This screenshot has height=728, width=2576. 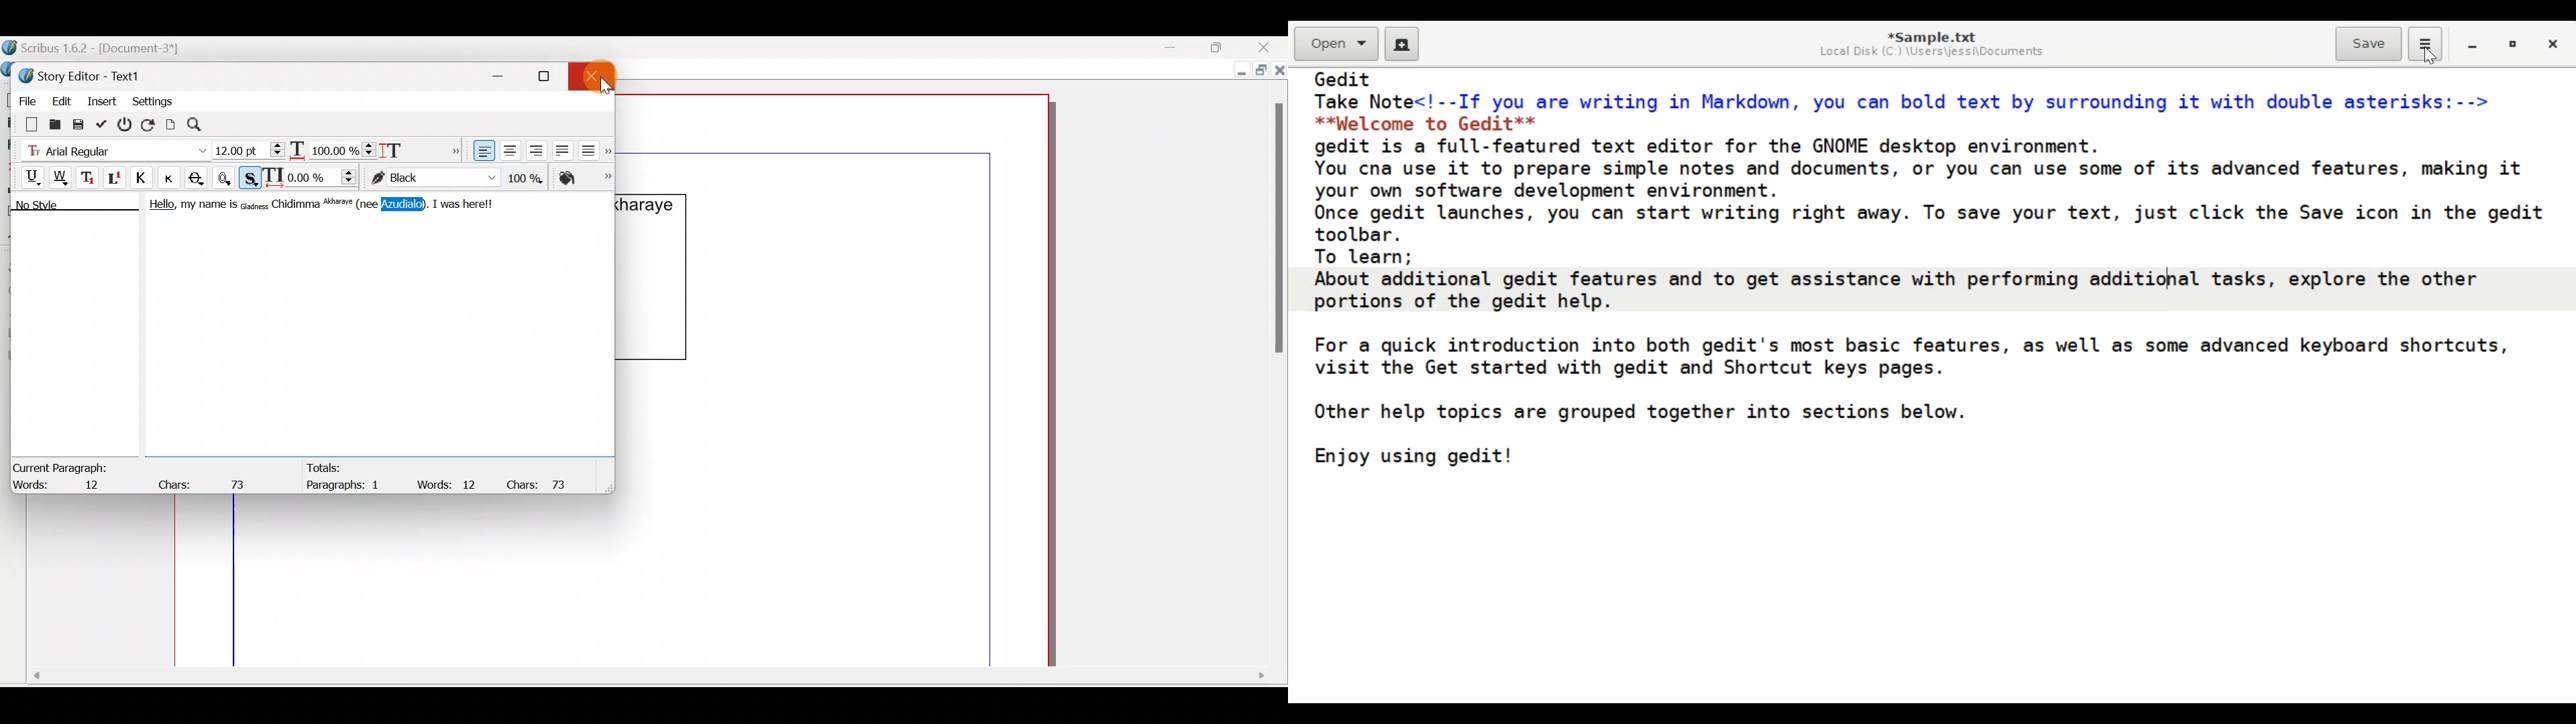 I want to click on Gedit

Take Note<!--If you are writing in Markdown, you can bold text by surrounding it with double asterisks:-->
**Welcome to Gedit**

gedit is a full-featured text editor for the GNOME desktop environment.

You cna use it to prepare simple notes and documents, or you can use some of its advanced features, making it
your own software development environment.

Once gedit launches, you can start writing right away. To save your text, just click the Save icon in the gedit
toolbar.

To learn;

About additional gedit features and to get assistance with performing additiohal tasks, explore the other
portions of the gedit help.

For a quick introduction into both gedit's most basic features, as well as some advanced keyboard shortcuts,
visit the Get started with gedit and Shortcut keys pages.

Other help topics are grouped together into sections below.

Enjoy using gedit!, so click(x=1933, y=276).